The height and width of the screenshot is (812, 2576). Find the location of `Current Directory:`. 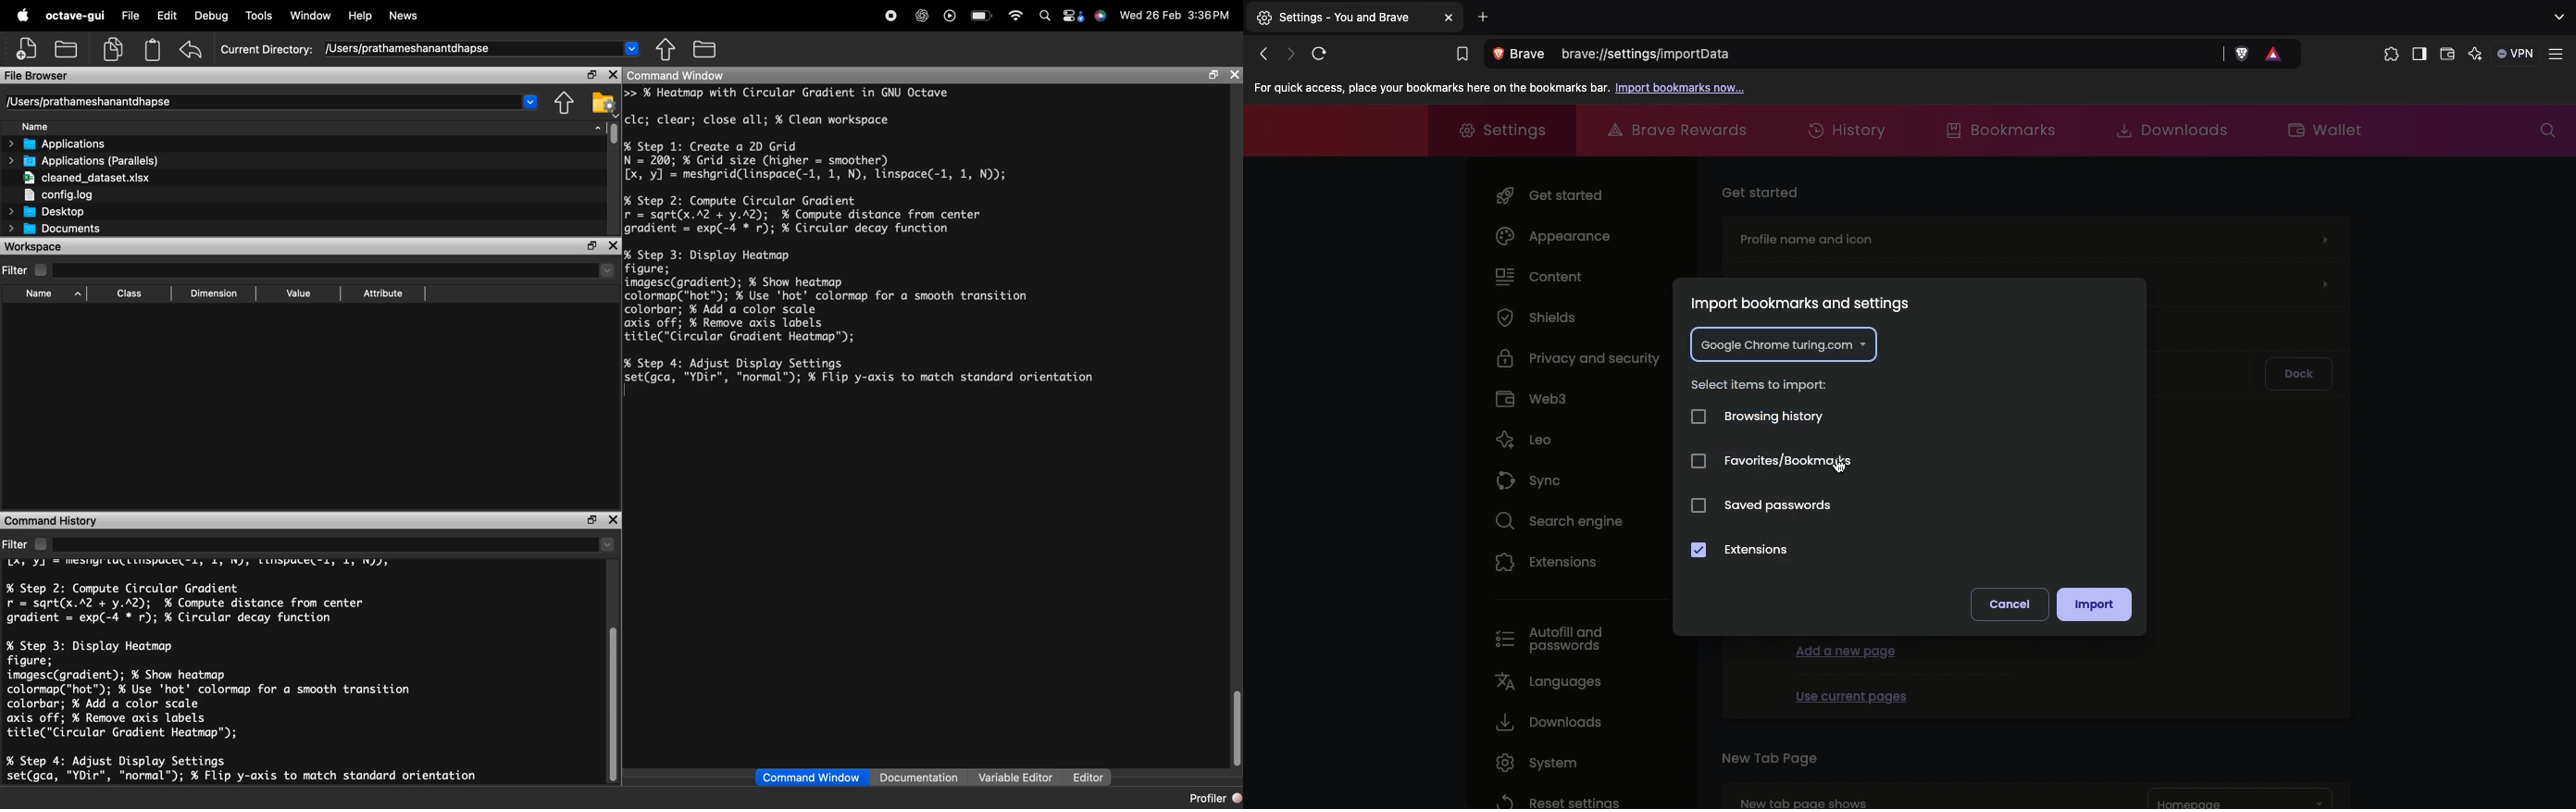

Current Directory: is located at coordinates (267, 51).